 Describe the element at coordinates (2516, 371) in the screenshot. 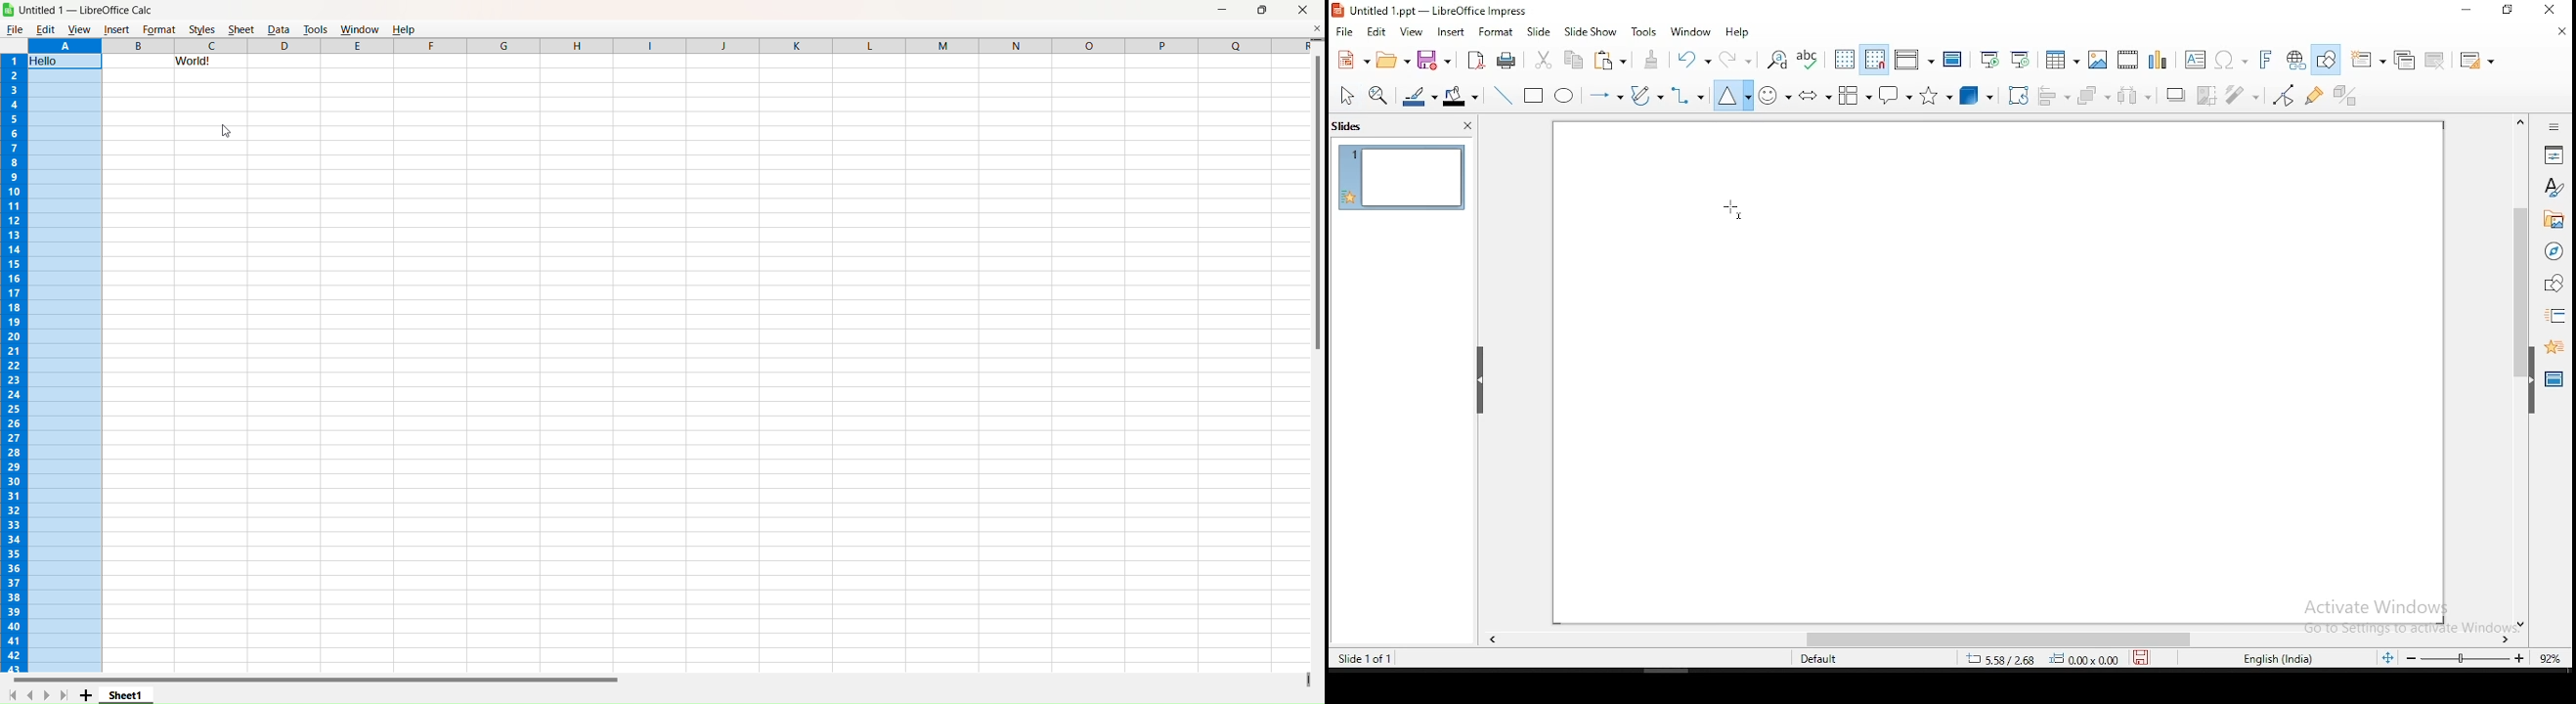

I see `scroll bar` at that location.